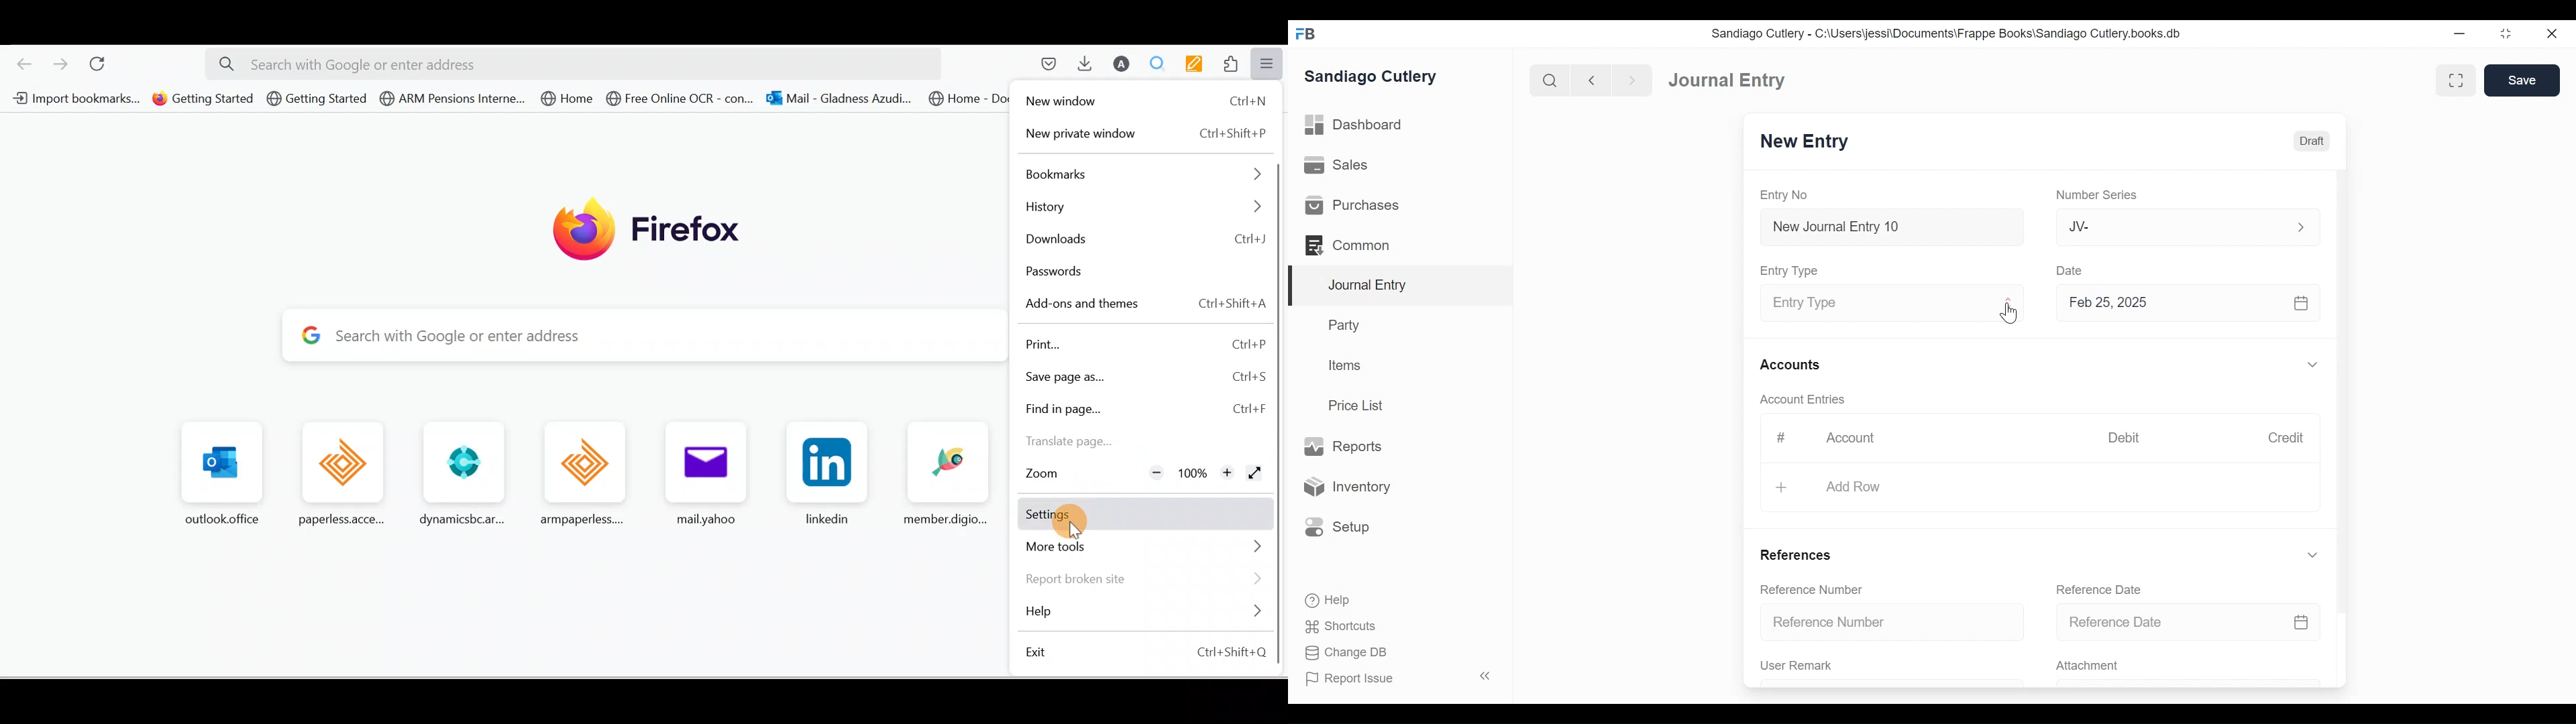  What do you see at coordinates (1158, 63) in the screenshot?
I see `Multiple search & highlight` at bounding box center [1158, 63].